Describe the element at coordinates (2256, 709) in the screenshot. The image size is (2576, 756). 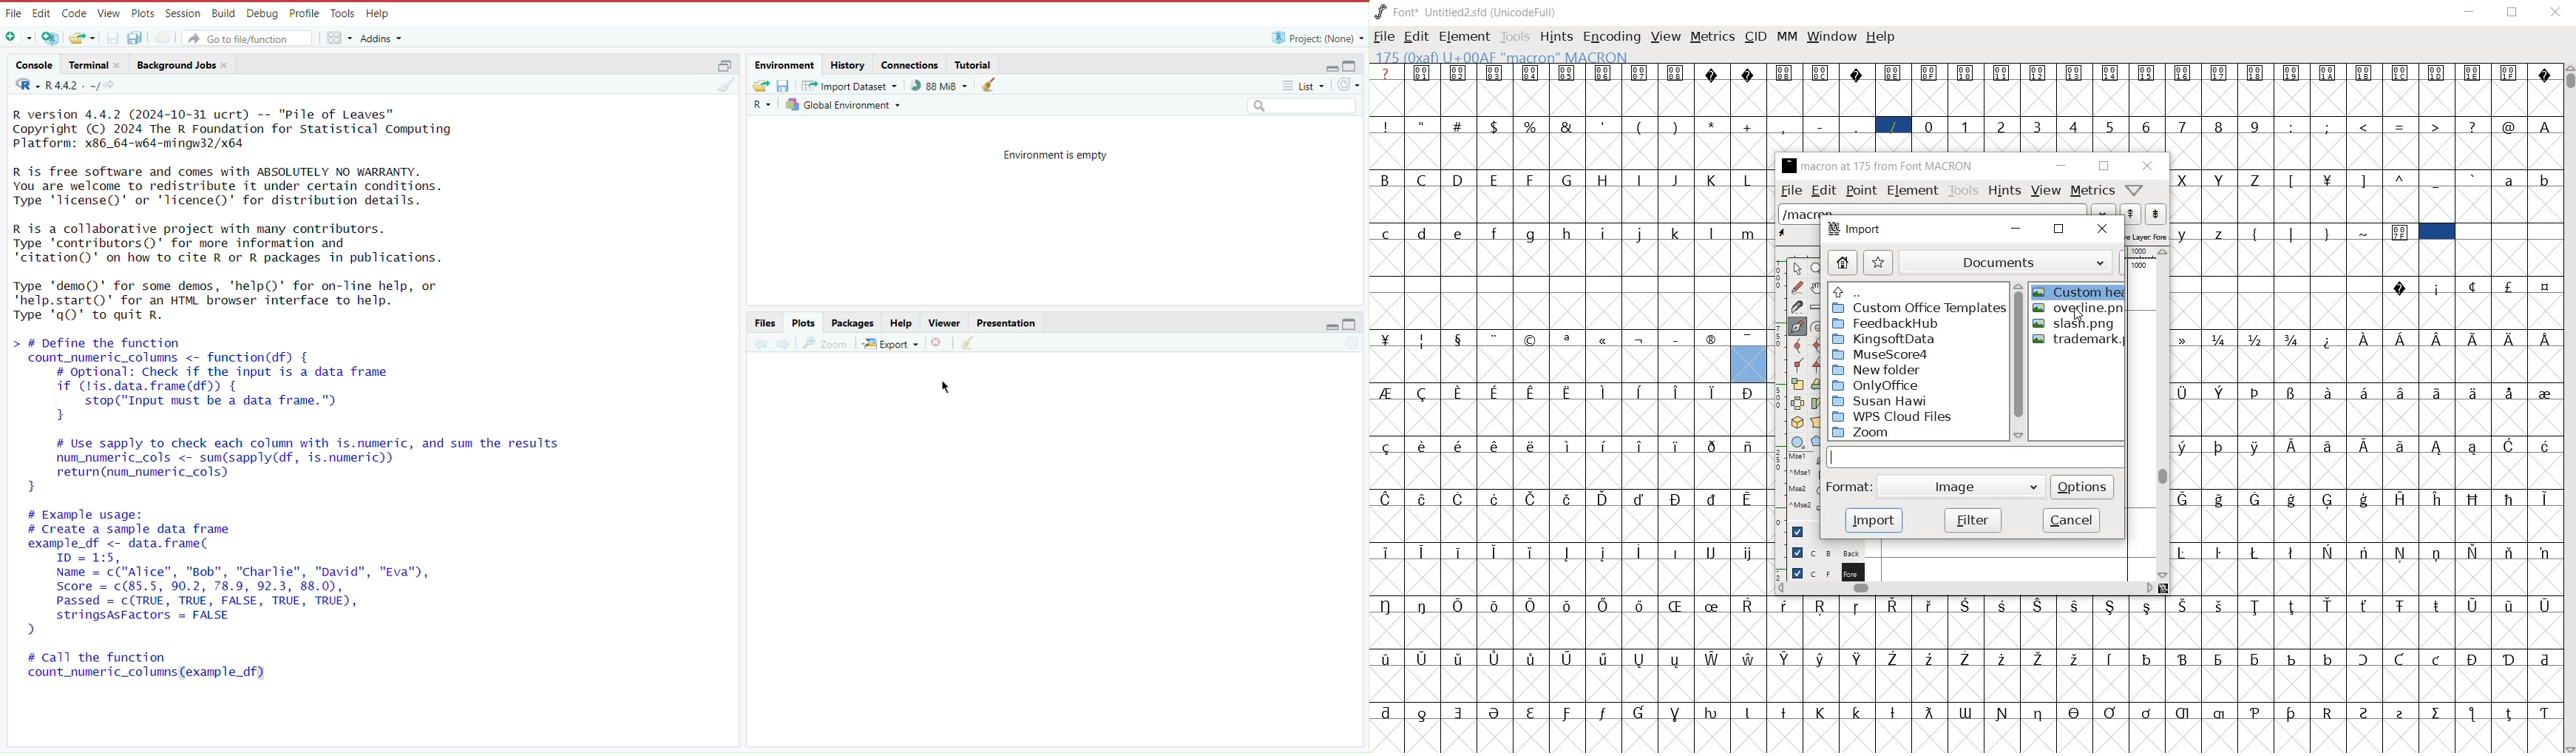
I see `Symbol` at that location.